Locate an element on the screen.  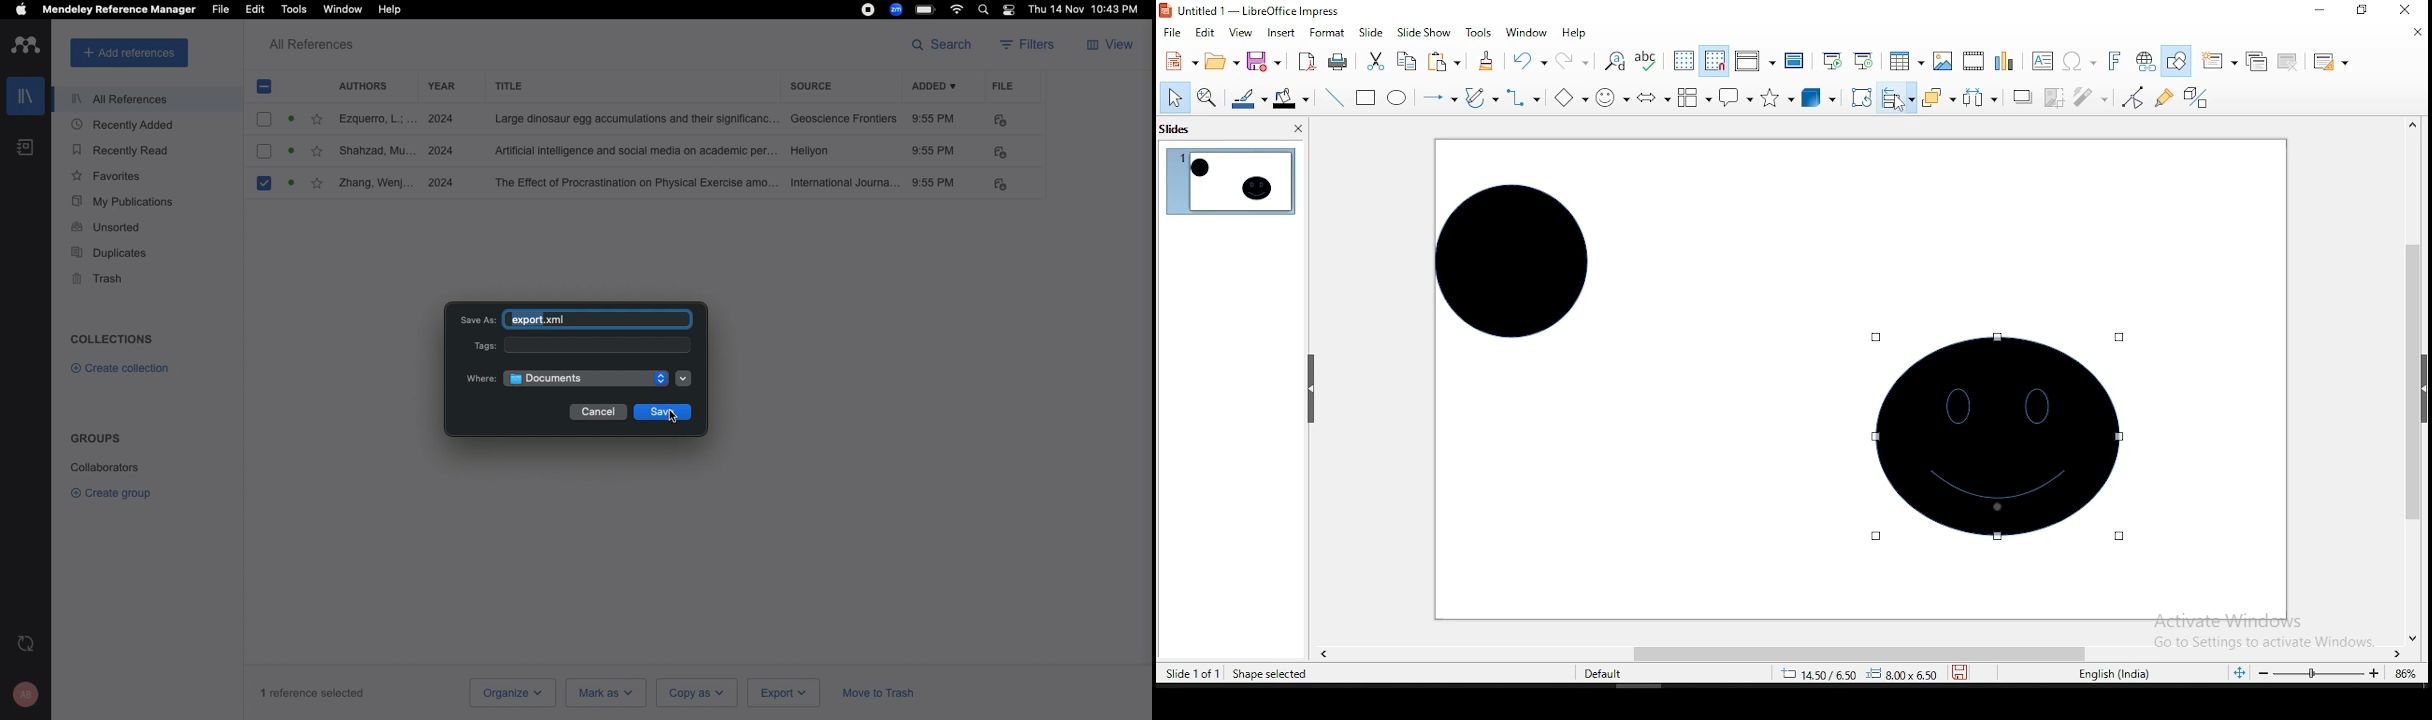
mouse pointer is located at coordinates (1901, 104).